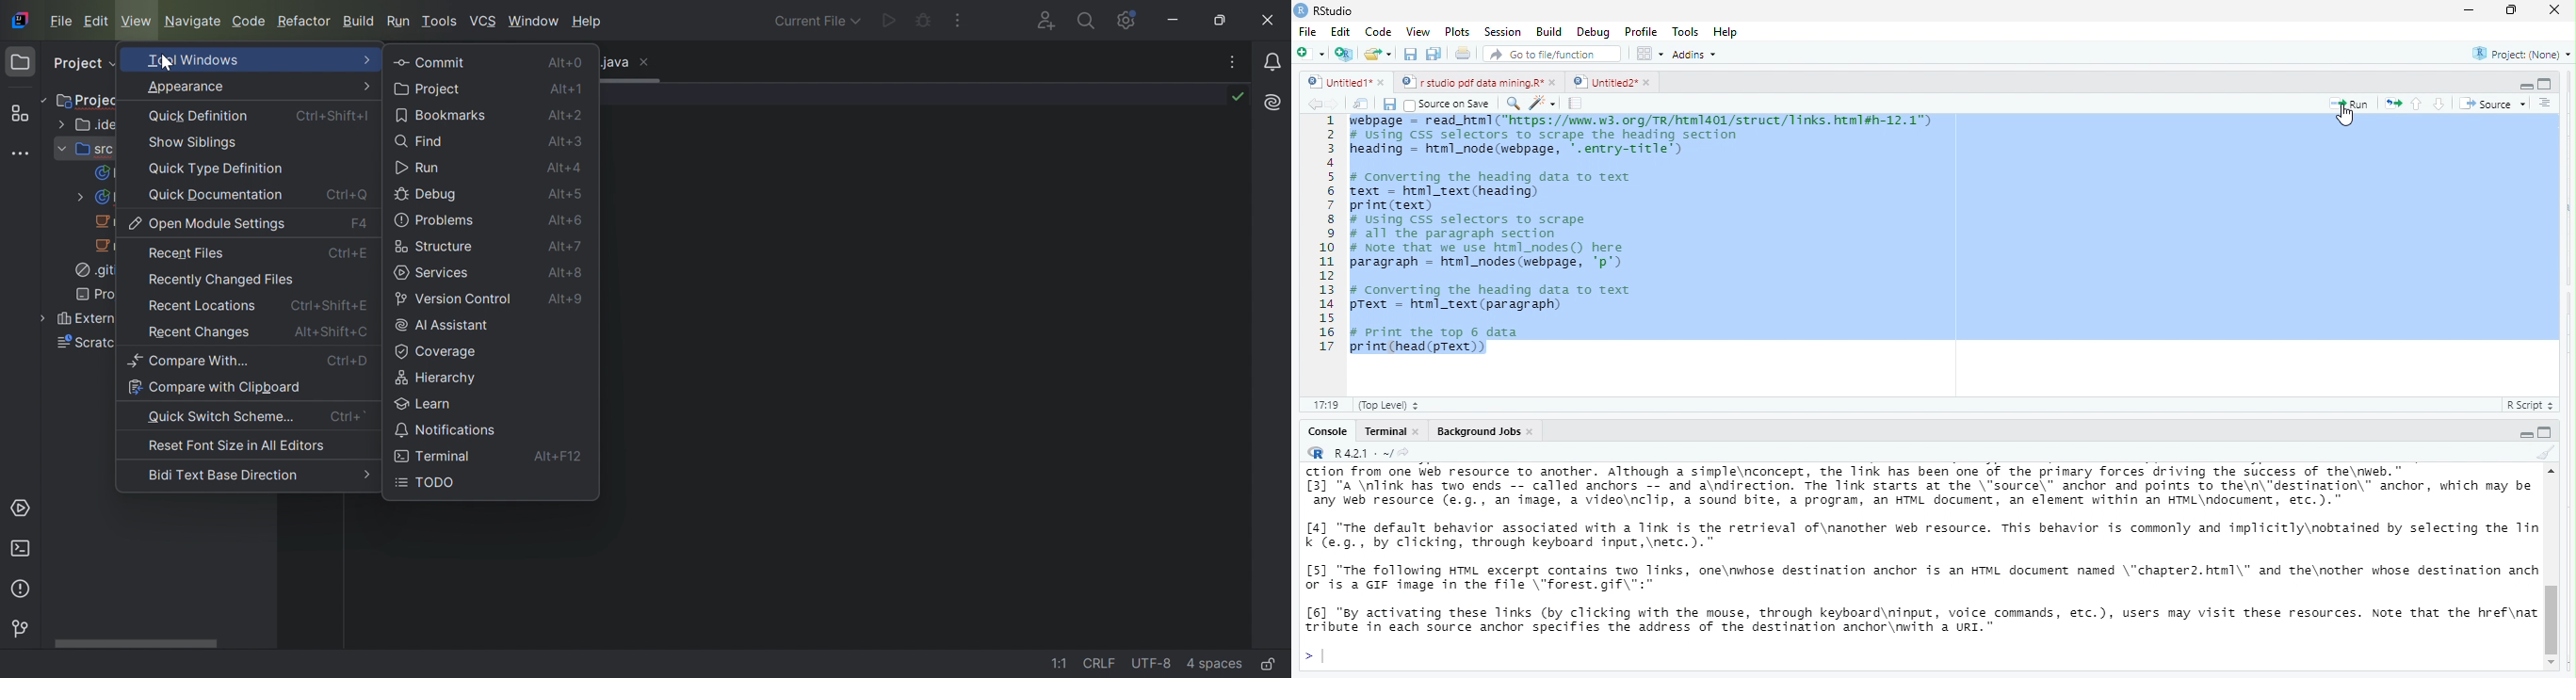 This screenshot has width=2576, height=700. Describe the element at coordinates (2467, 12) in the screenshot. I see `maximize` at that location.